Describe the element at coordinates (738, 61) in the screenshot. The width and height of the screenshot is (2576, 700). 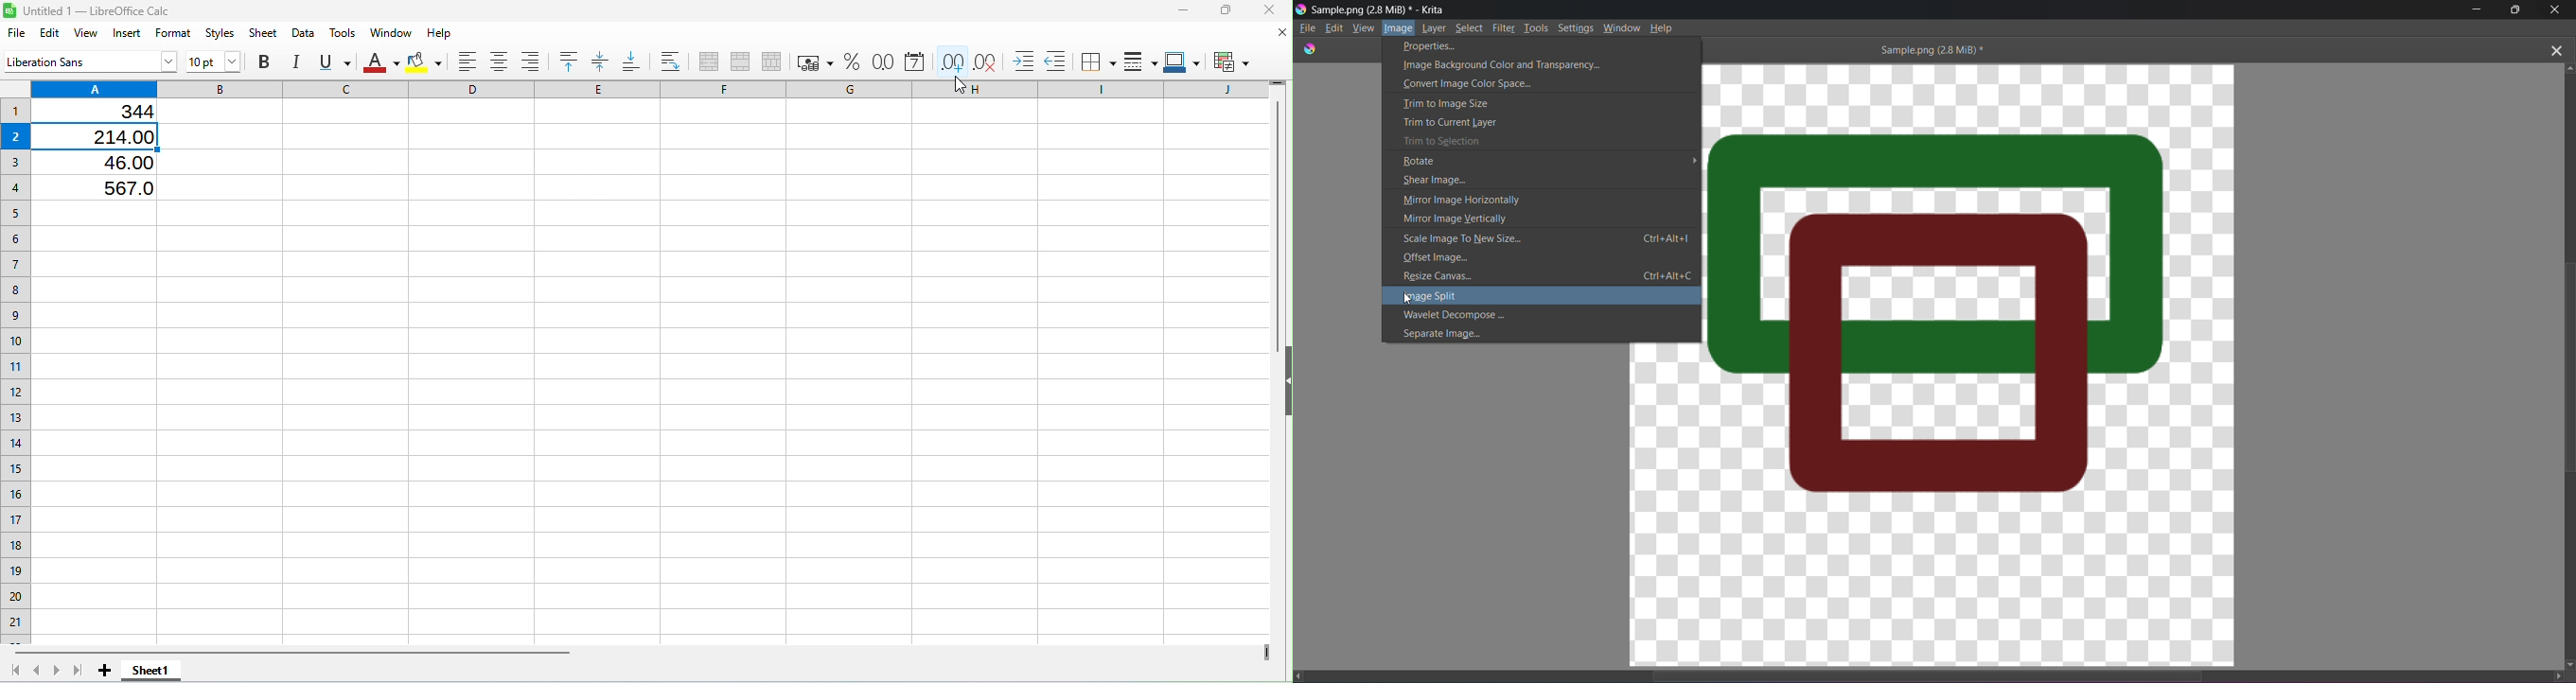
I see `Merge cells` at that location.